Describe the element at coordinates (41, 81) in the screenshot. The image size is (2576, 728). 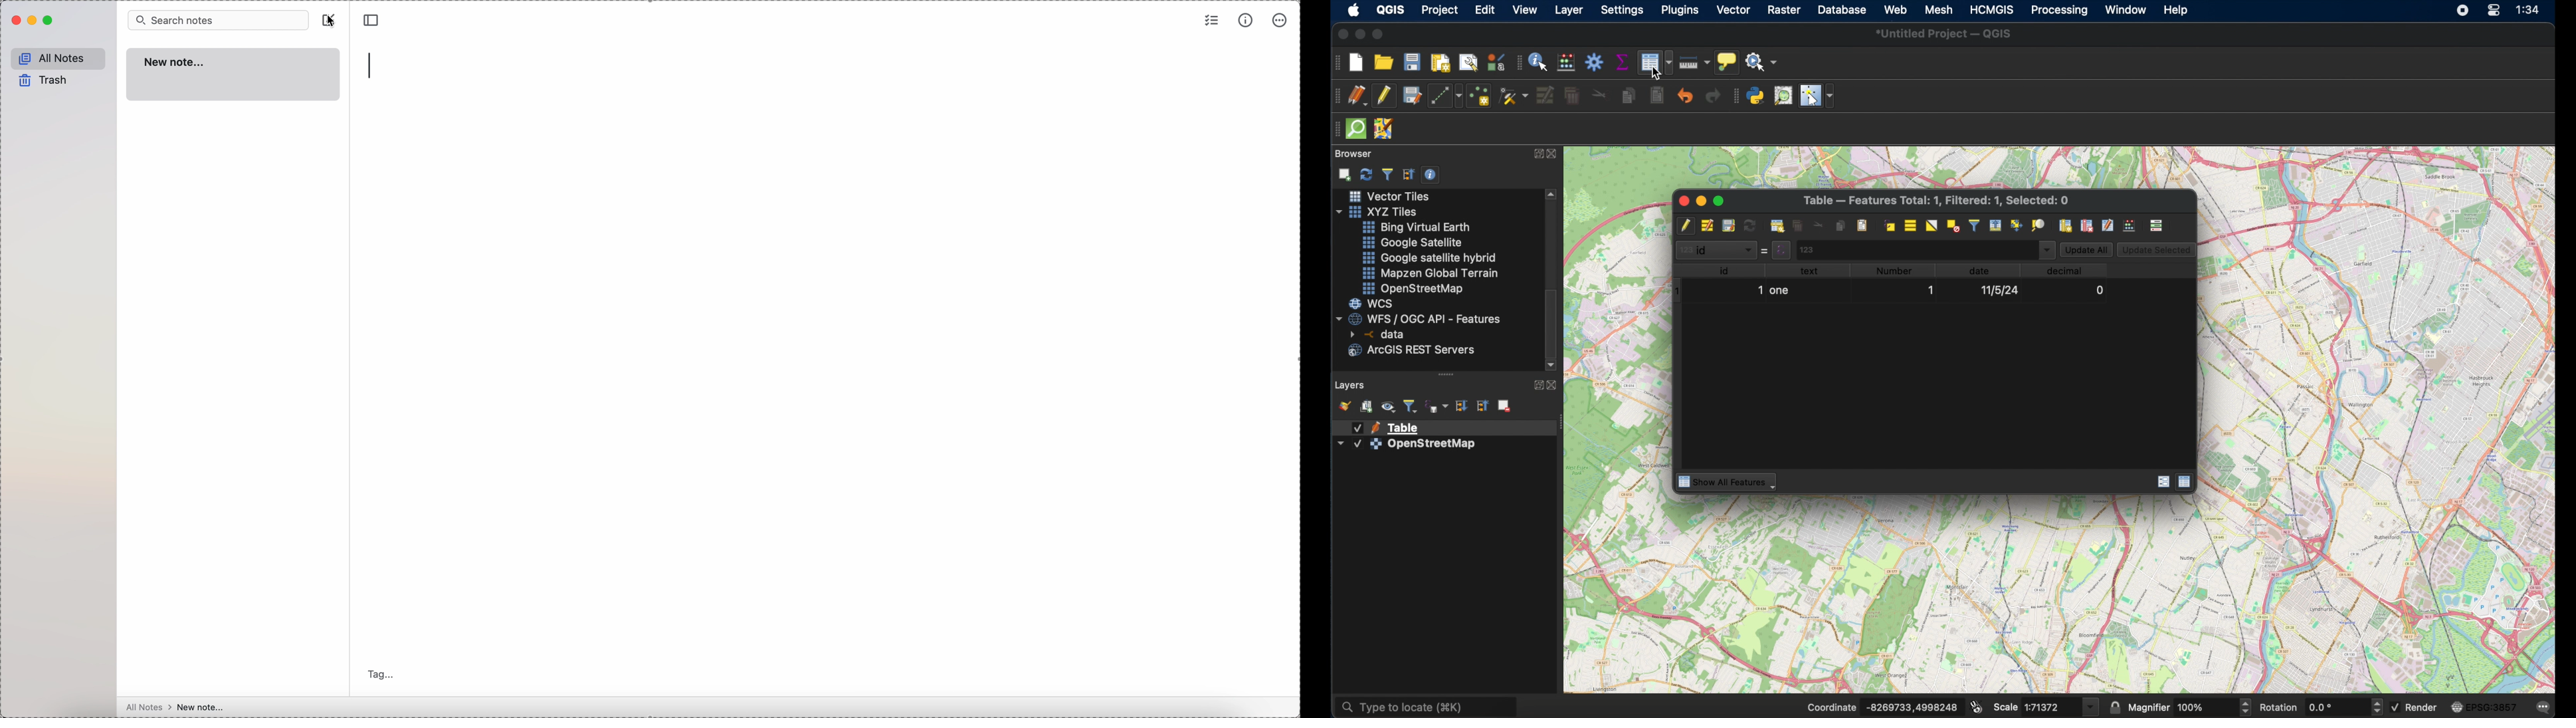
I see `trash` at that location.